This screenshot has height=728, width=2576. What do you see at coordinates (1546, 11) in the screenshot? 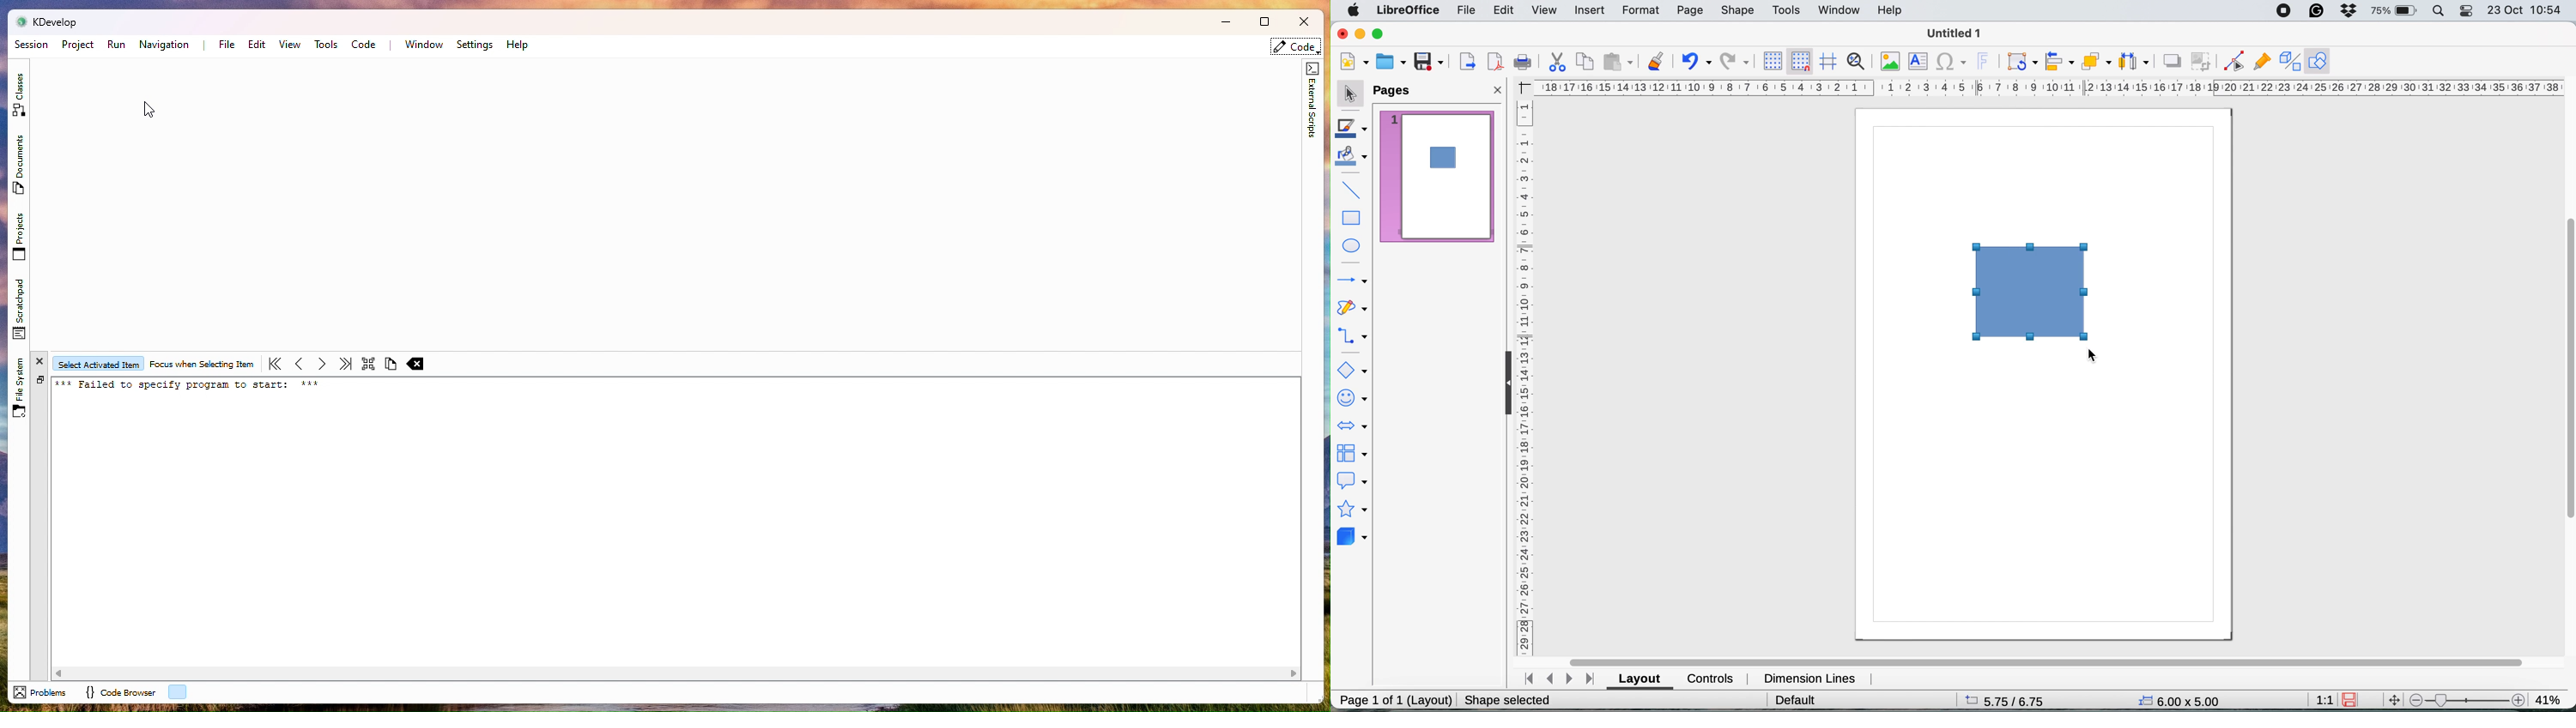
I see `view` at bounding box center [1546, 11].